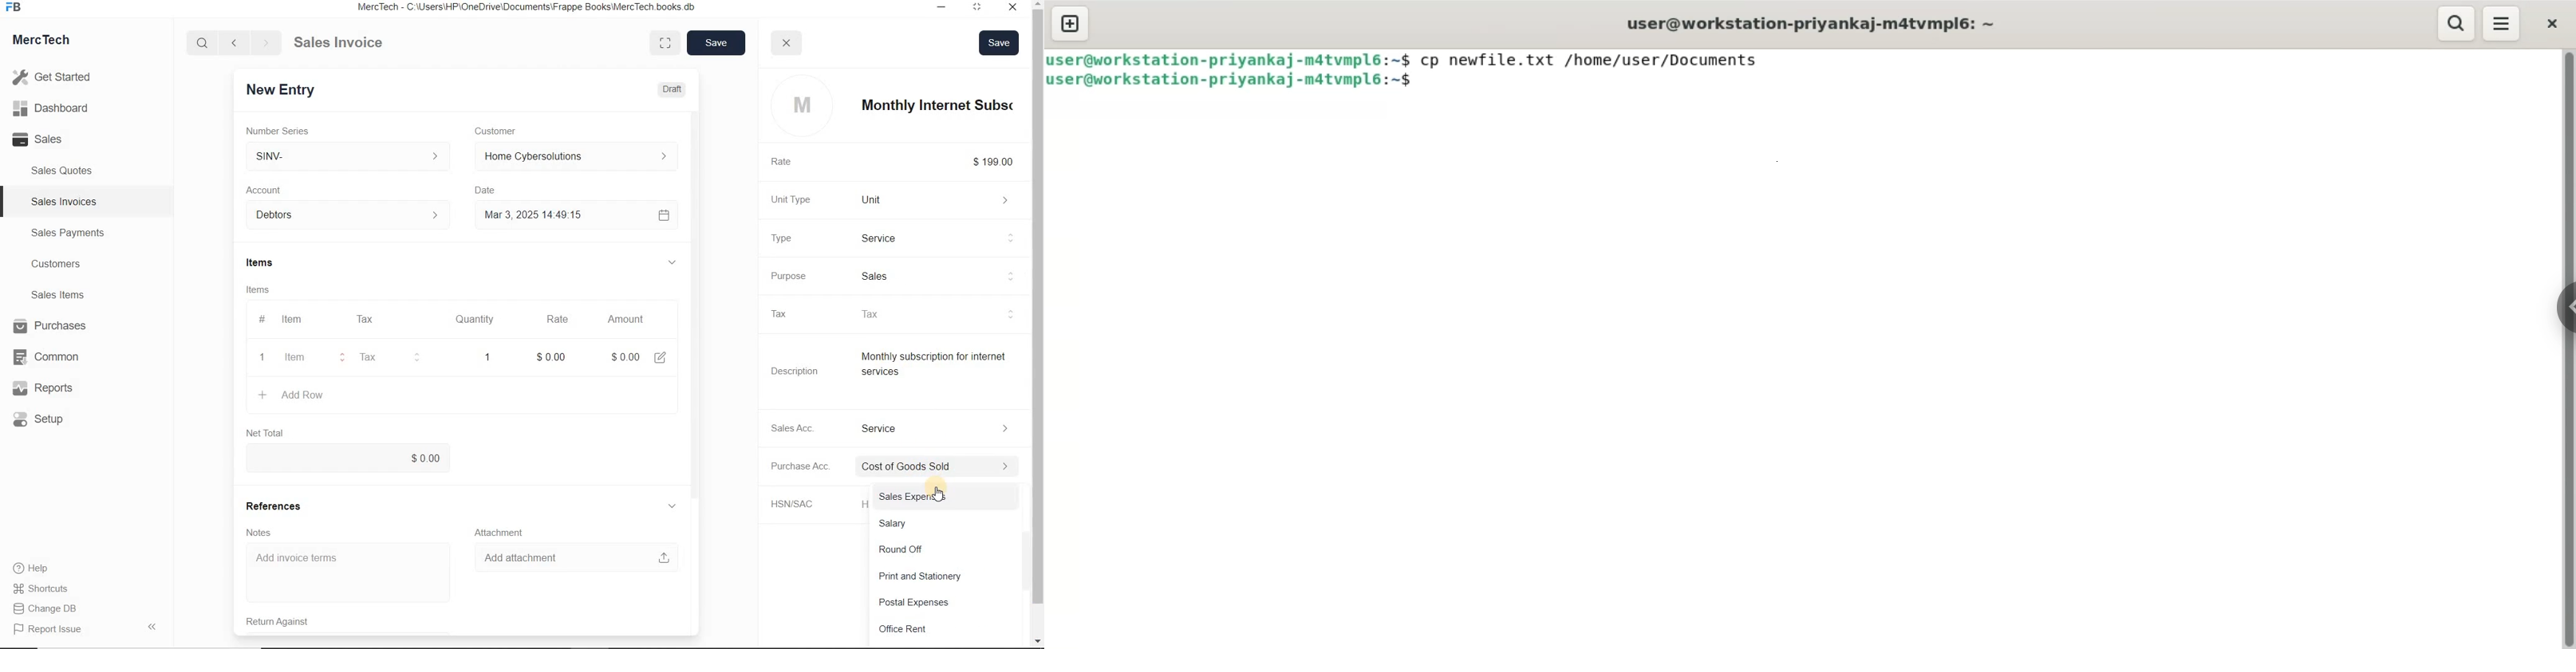  Describe the element at coordinates (300, 320) in the screenshot. I see `Item` at that location.